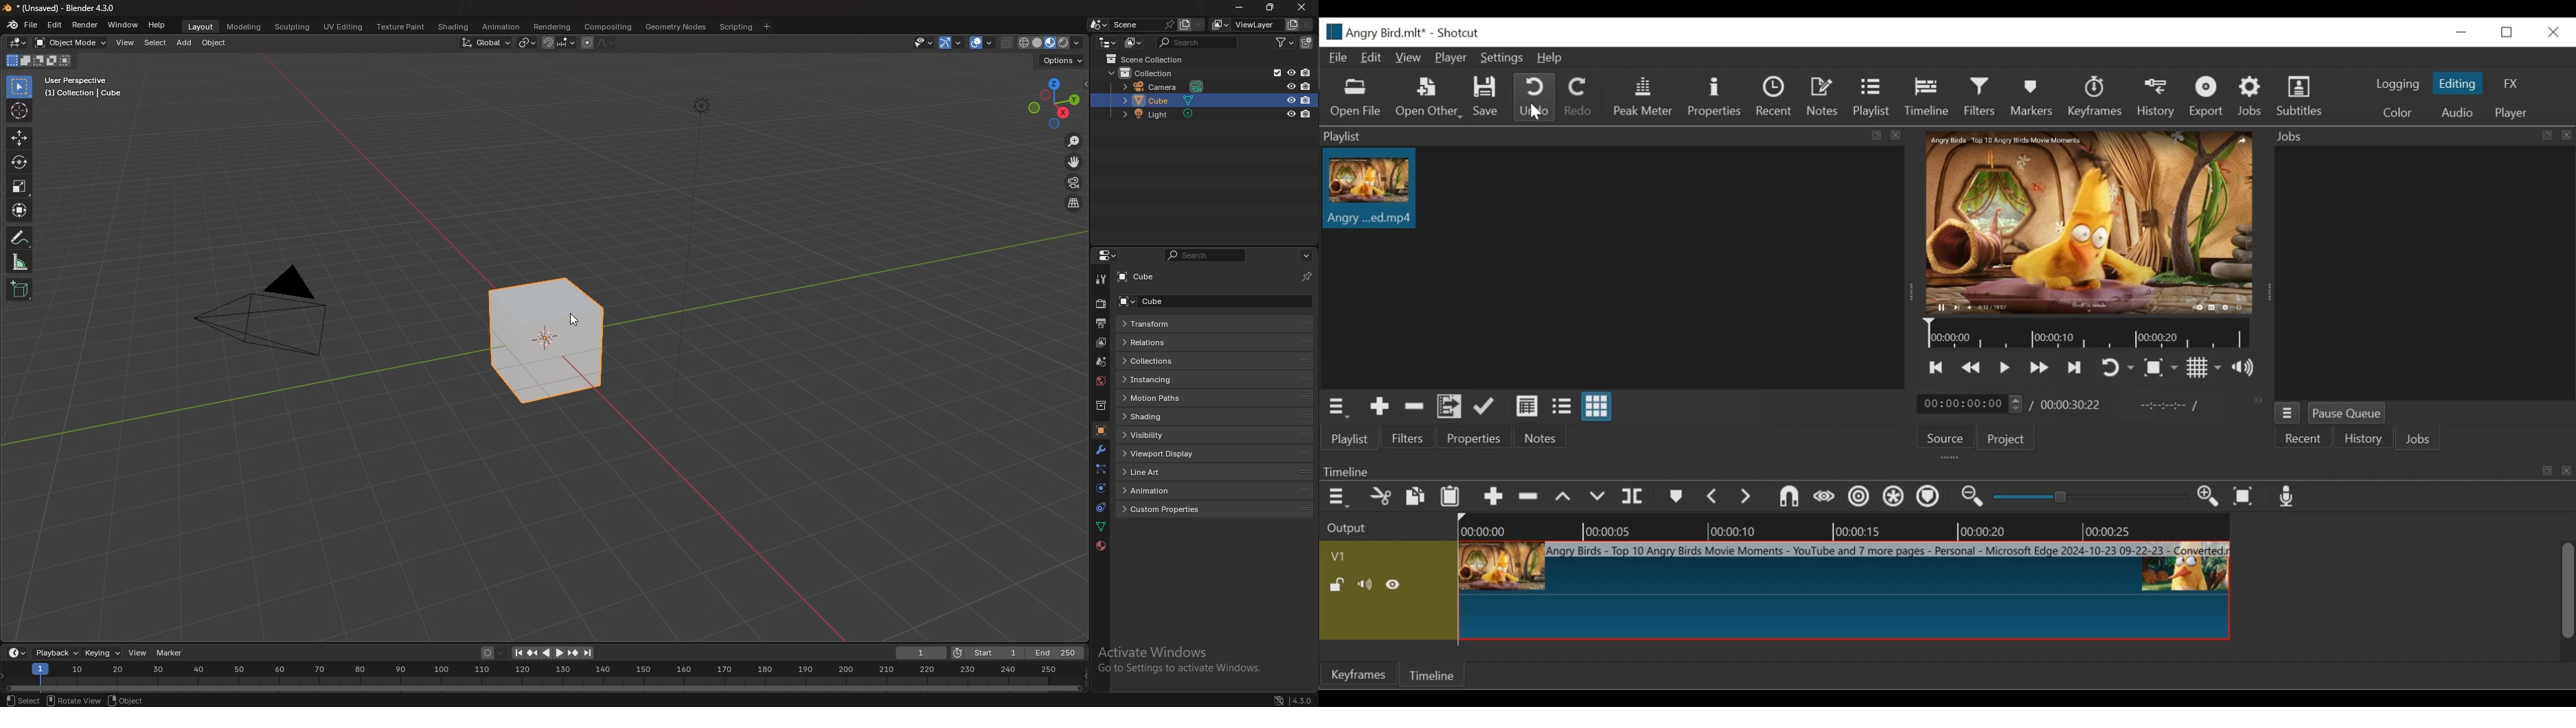  Describe the element at coordinates (84, 25) in the screenshot. I see `render` at that location.